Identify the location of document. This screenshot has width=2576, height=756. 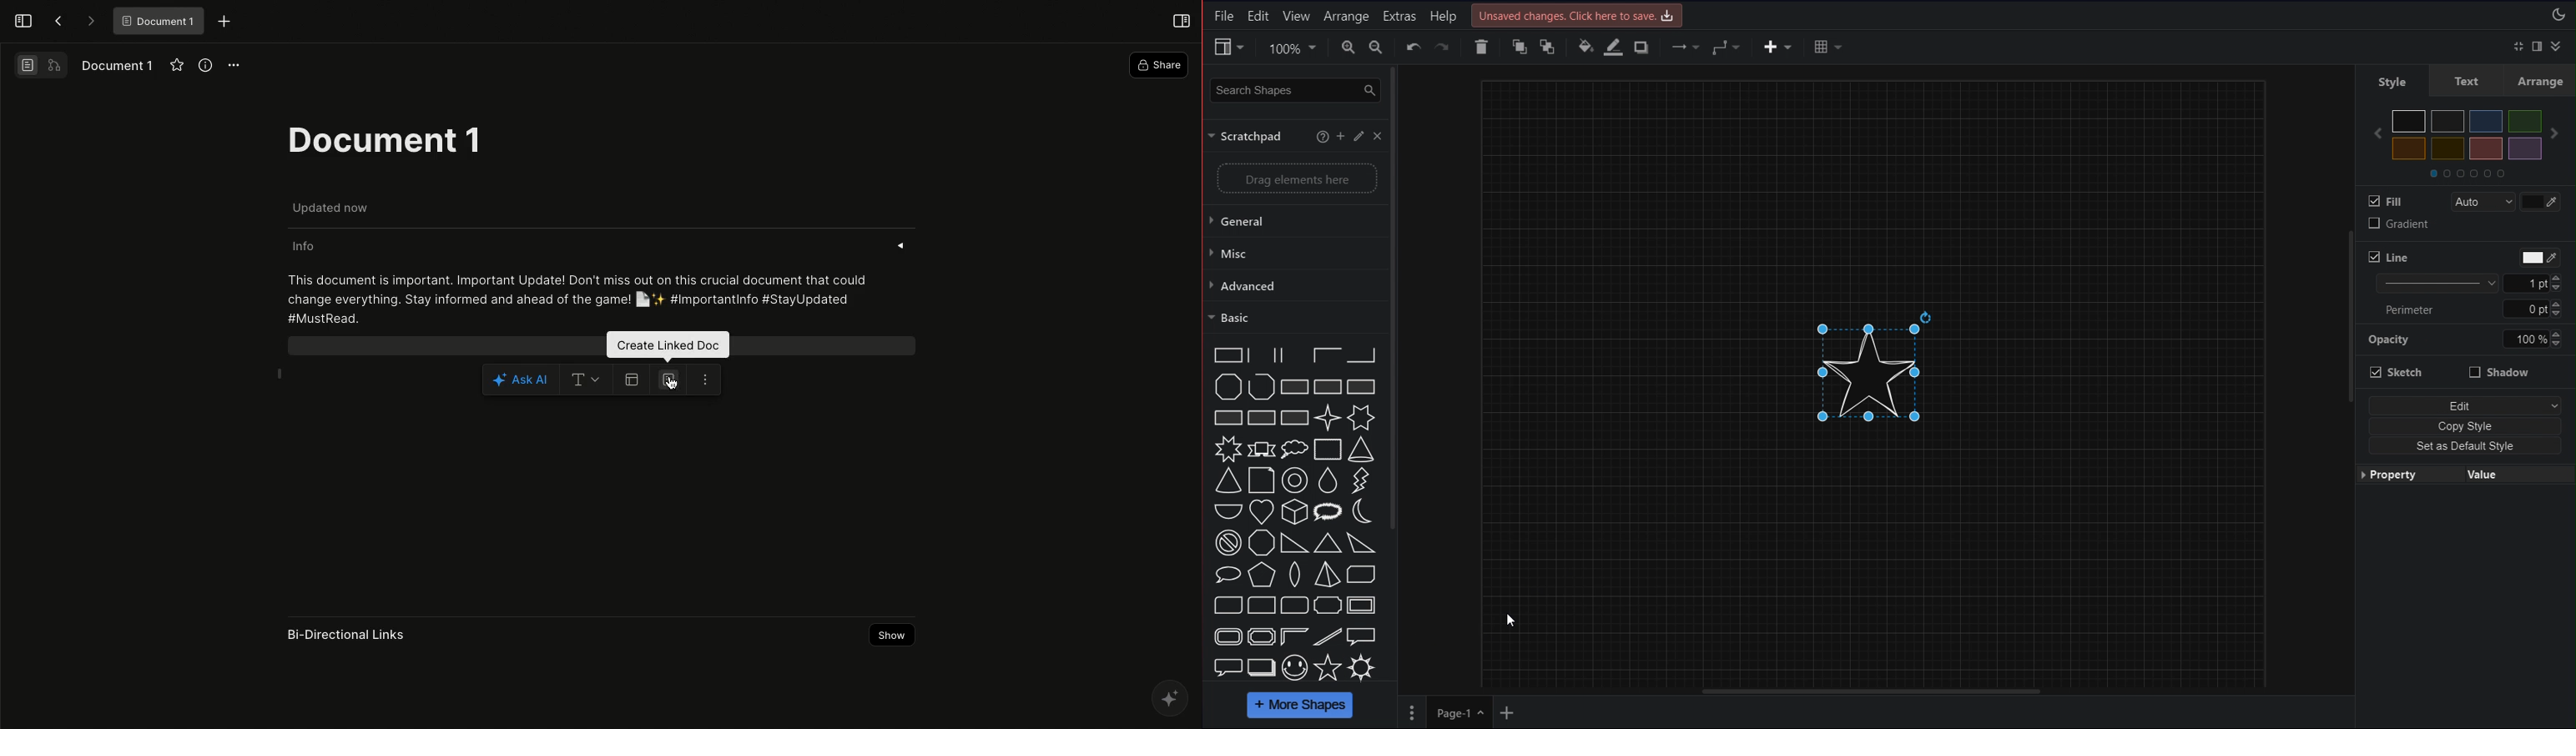
(1261, 481).